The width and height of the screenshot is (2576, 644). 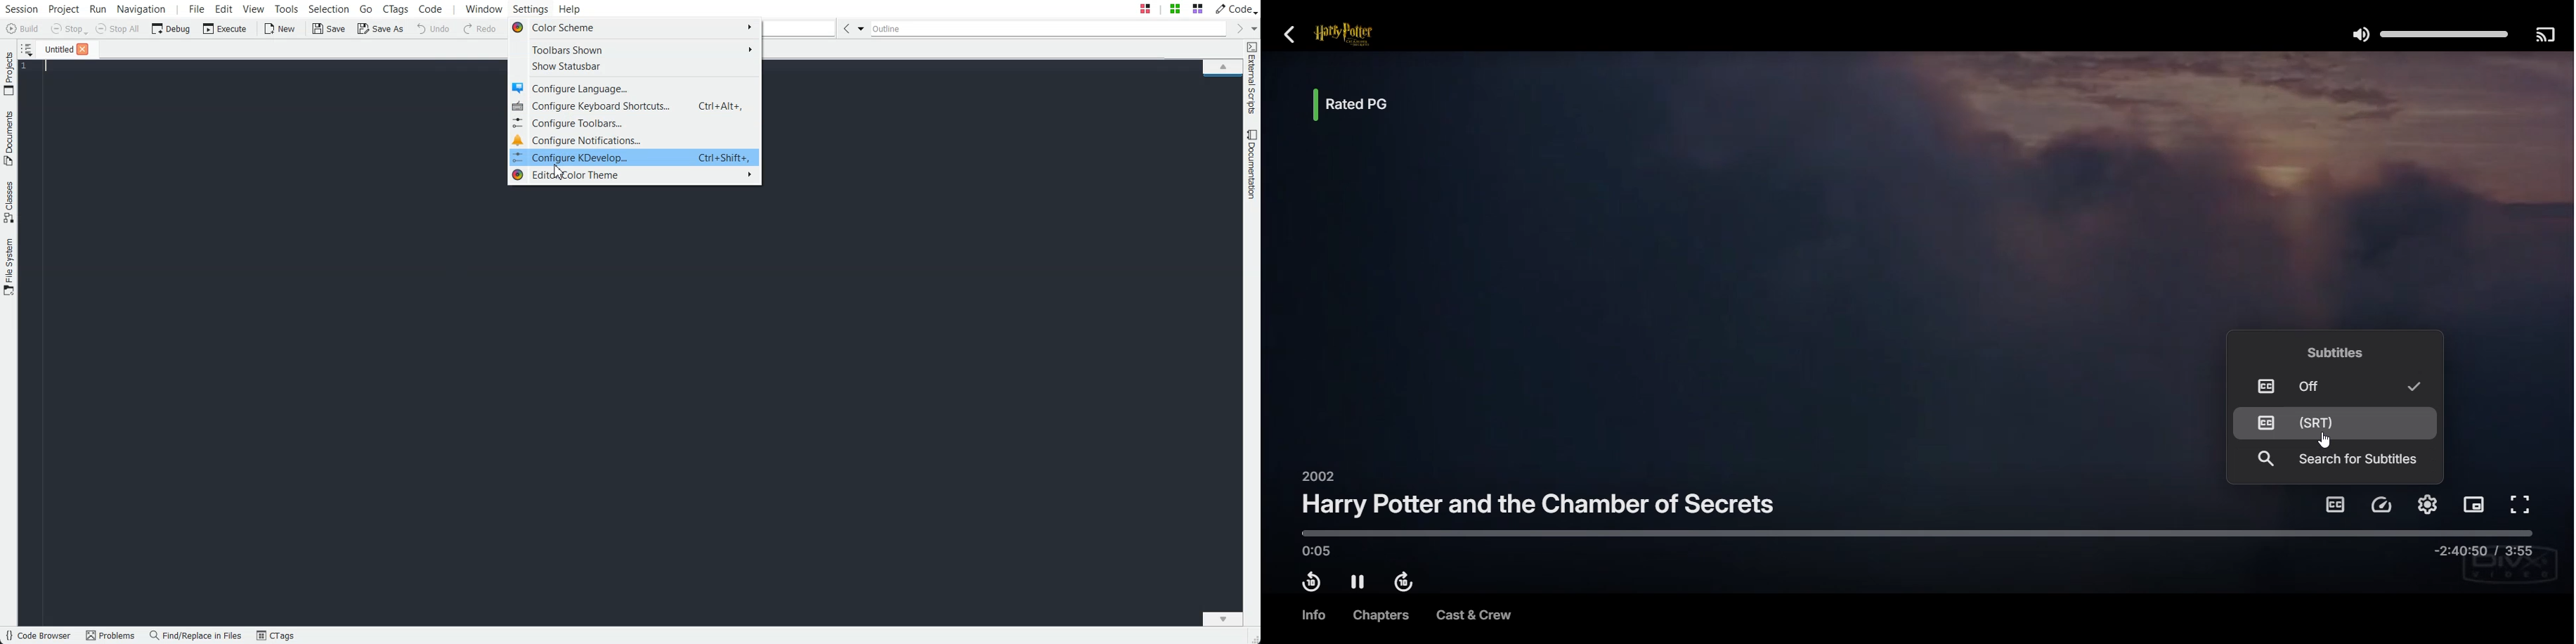 What do you see at coordinates (287, 9) in the screenshot?
I see `Tools` at bounding box center [287, 9].